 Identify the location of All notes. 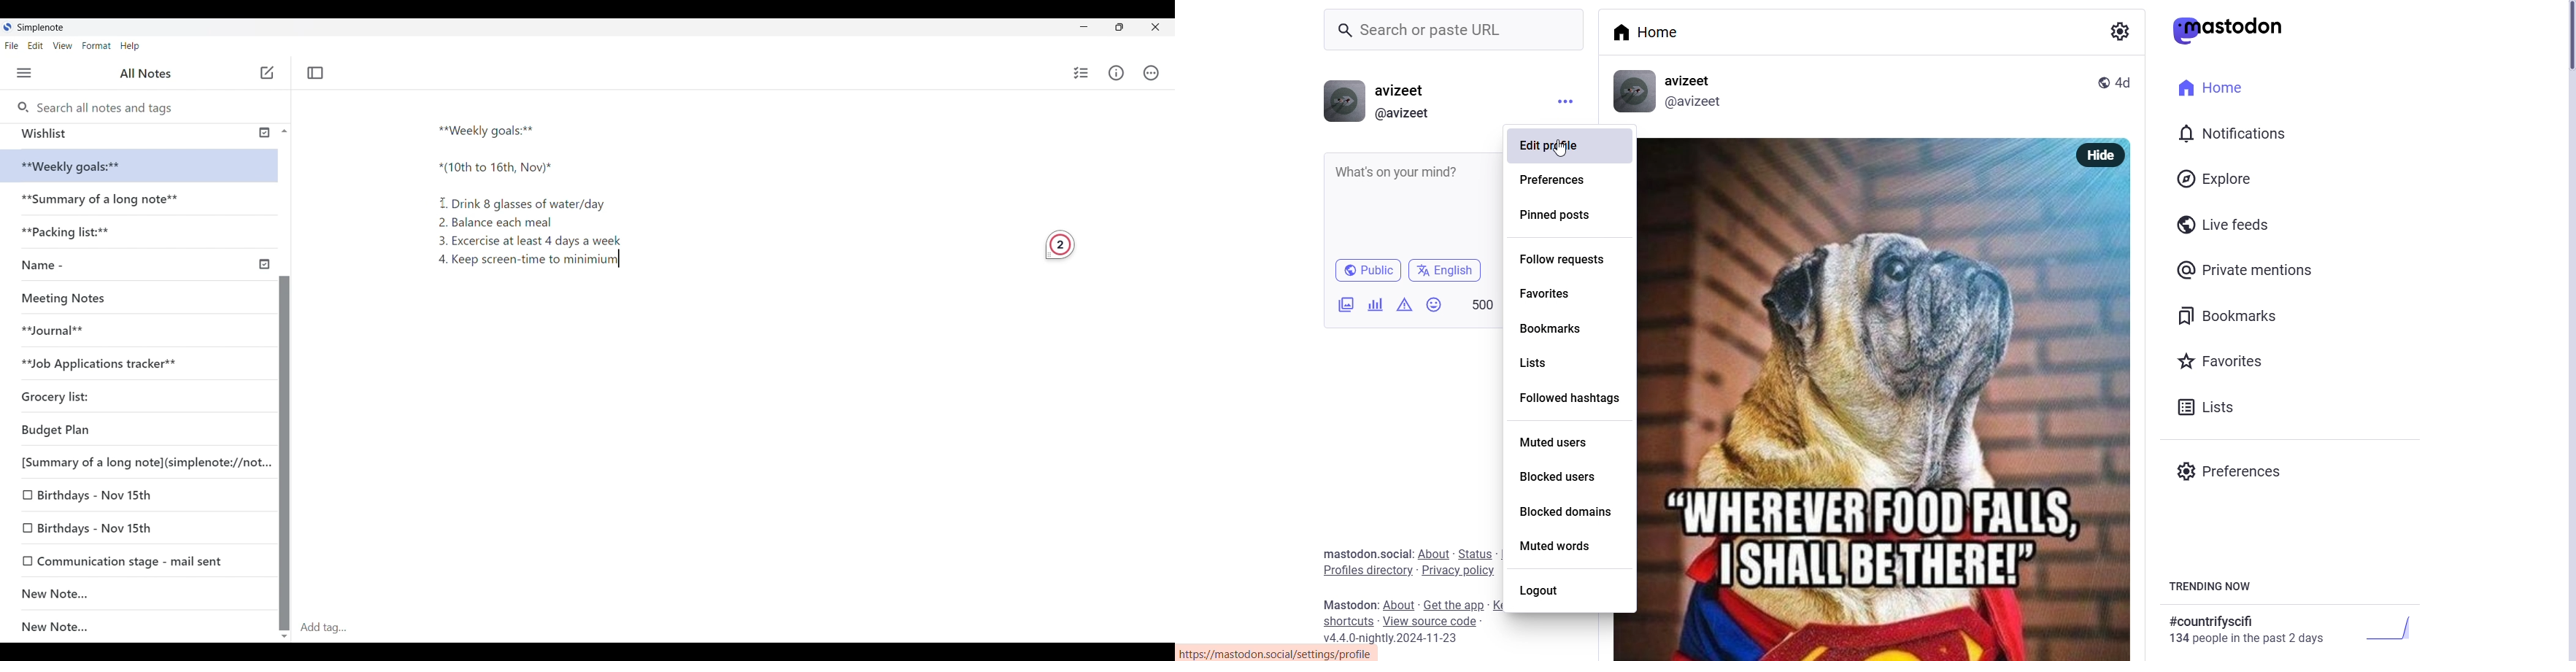
(149, 73).